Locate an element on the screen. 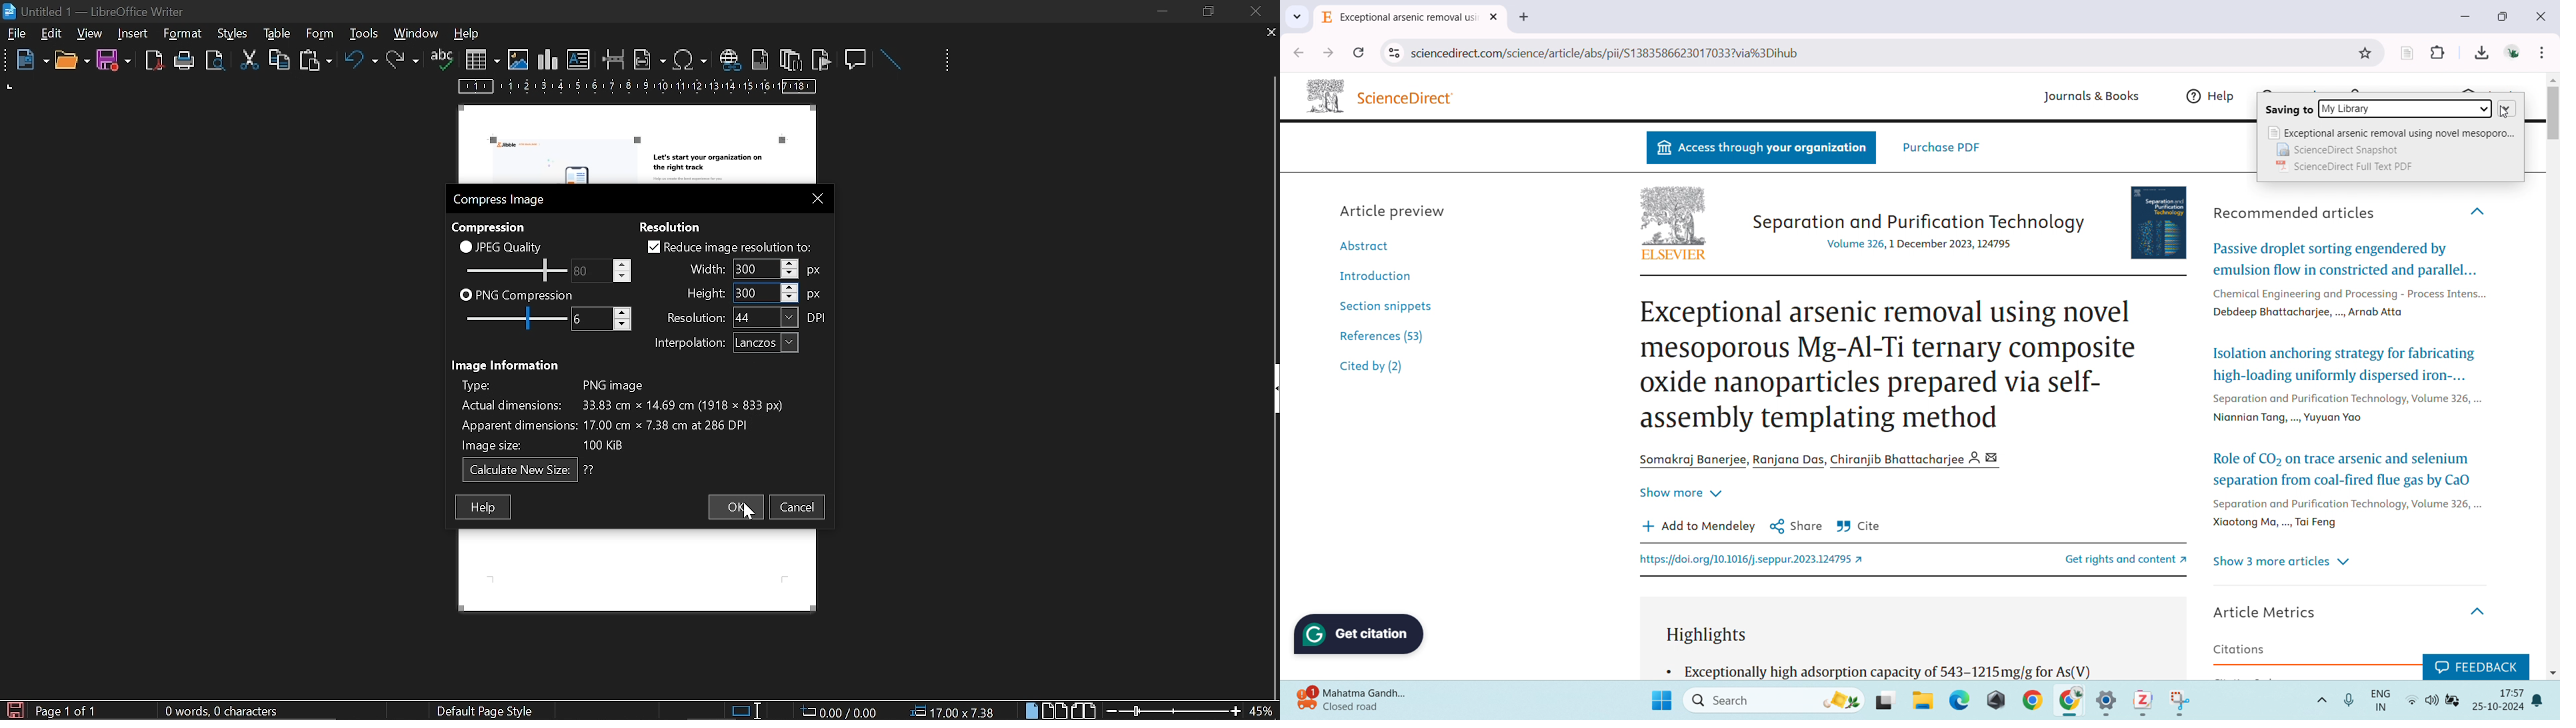 The width and height of the screenshot is (2576, 728). Show 3 more articles  is located at coordinates (2283, 562).